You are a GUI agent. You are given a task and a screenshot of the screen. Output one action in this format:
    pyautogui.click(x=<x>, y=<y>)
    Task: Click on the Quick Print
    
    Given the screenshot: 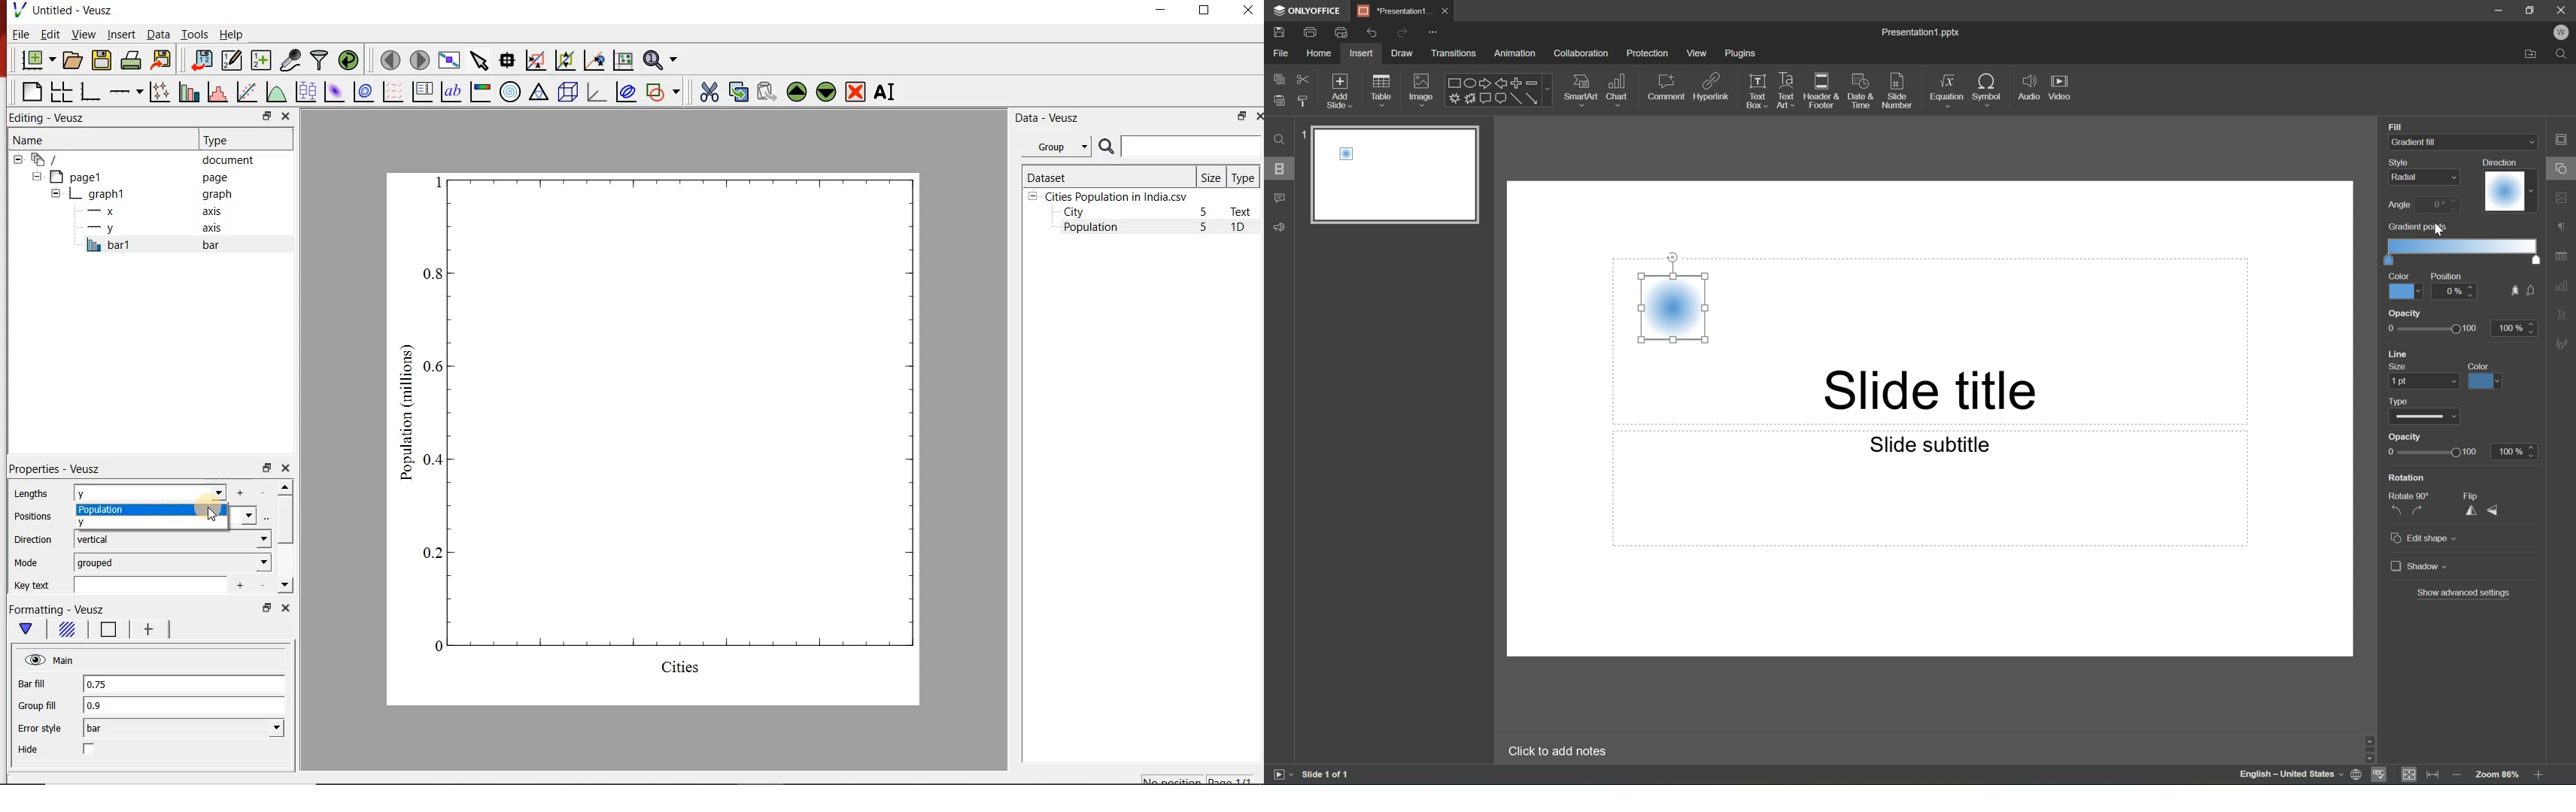 What is the action you would take?
    pyautogui.click(x=1340, y=32)
    